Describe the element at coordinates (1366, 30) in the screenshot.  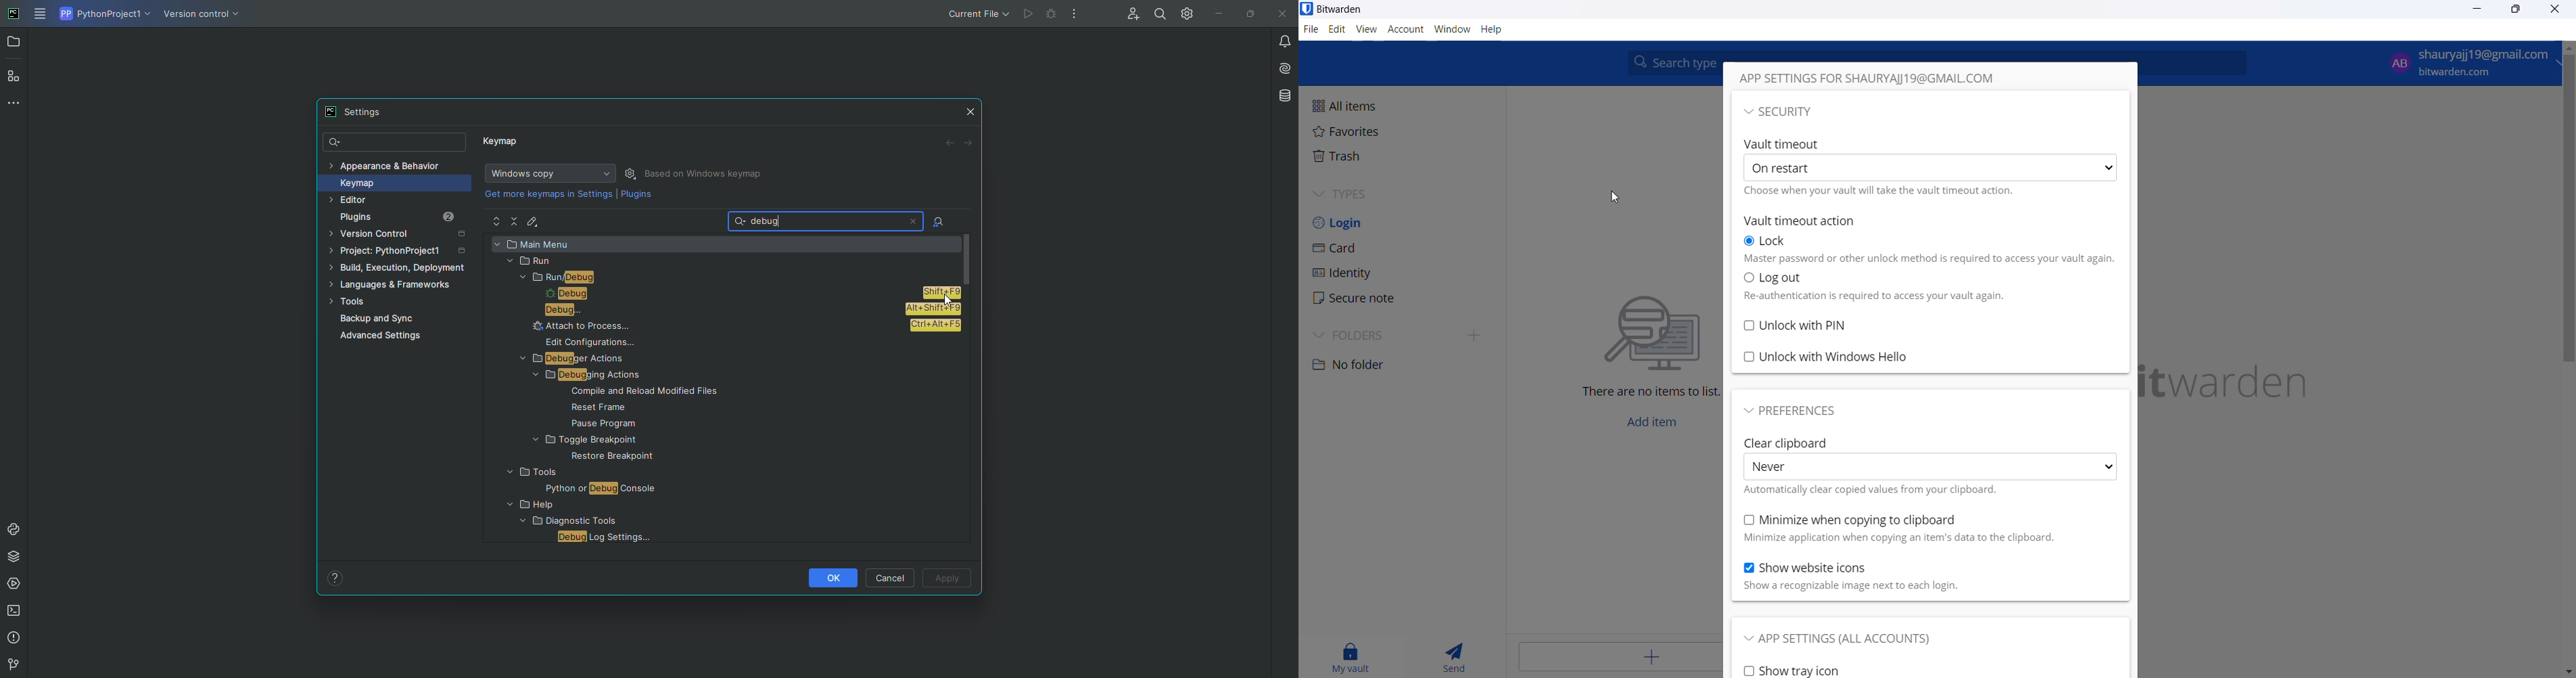
I see `view` at that location.